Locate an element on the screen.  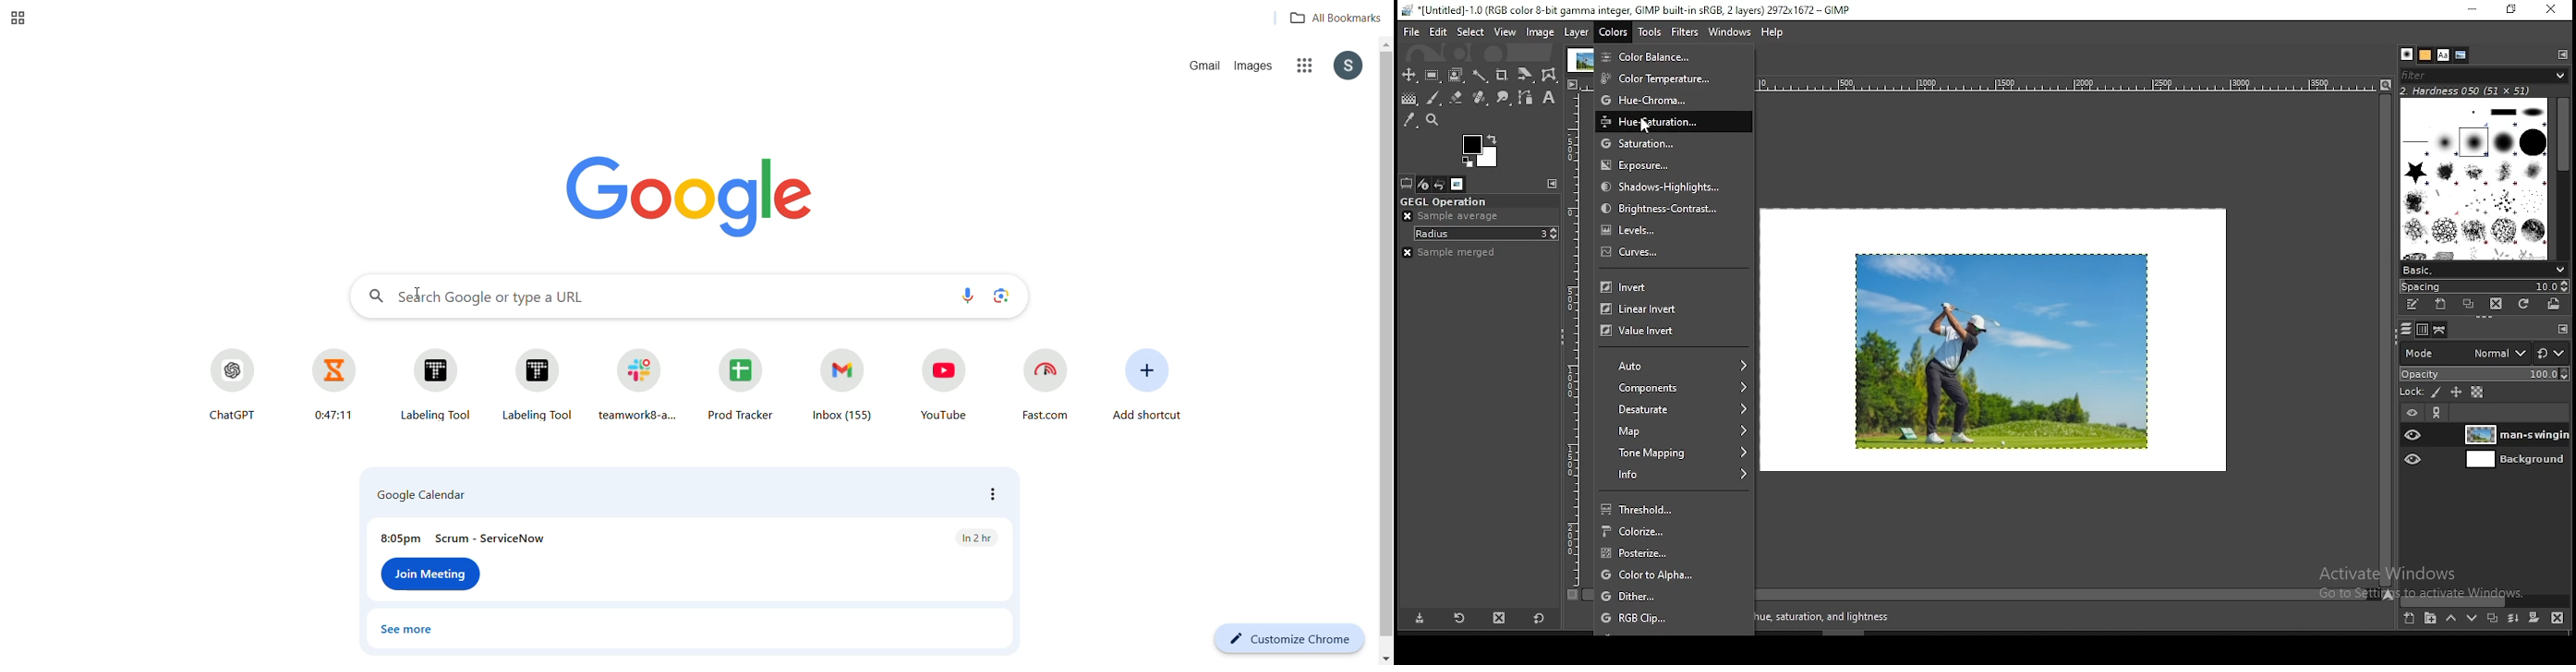
wrap transform is located at coordinates (1549, 76).